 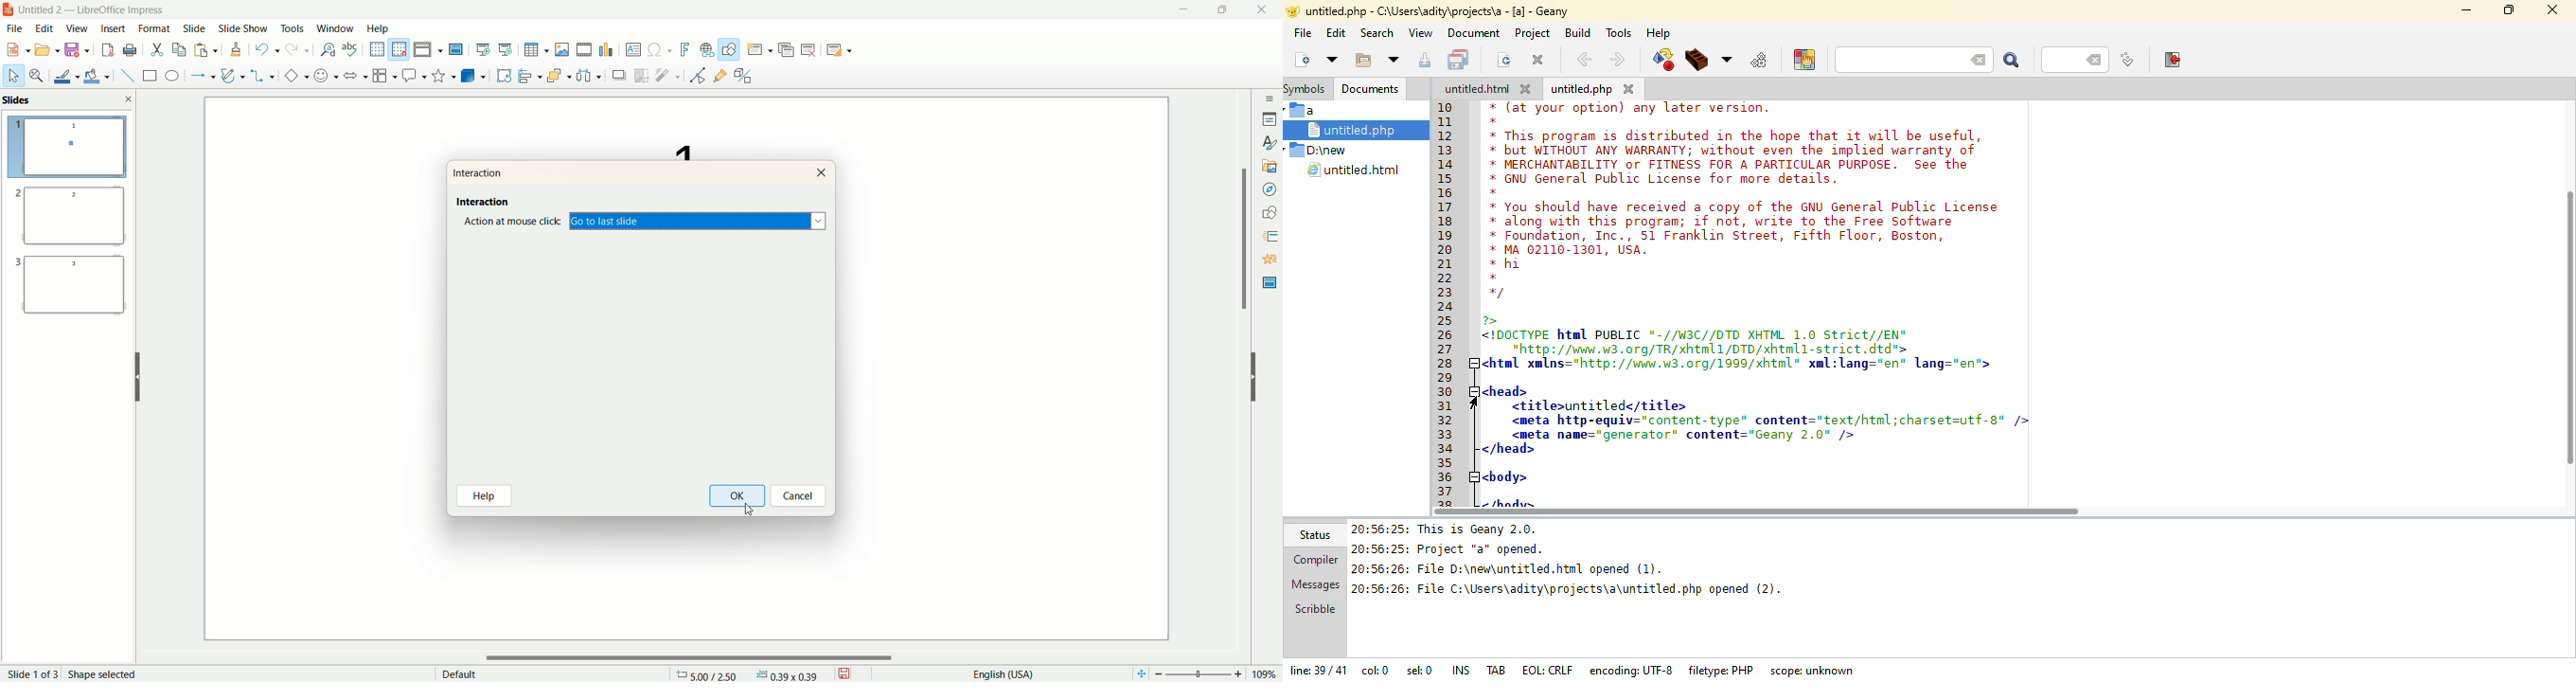 I want to click on build, so click(x=1697, y=60).